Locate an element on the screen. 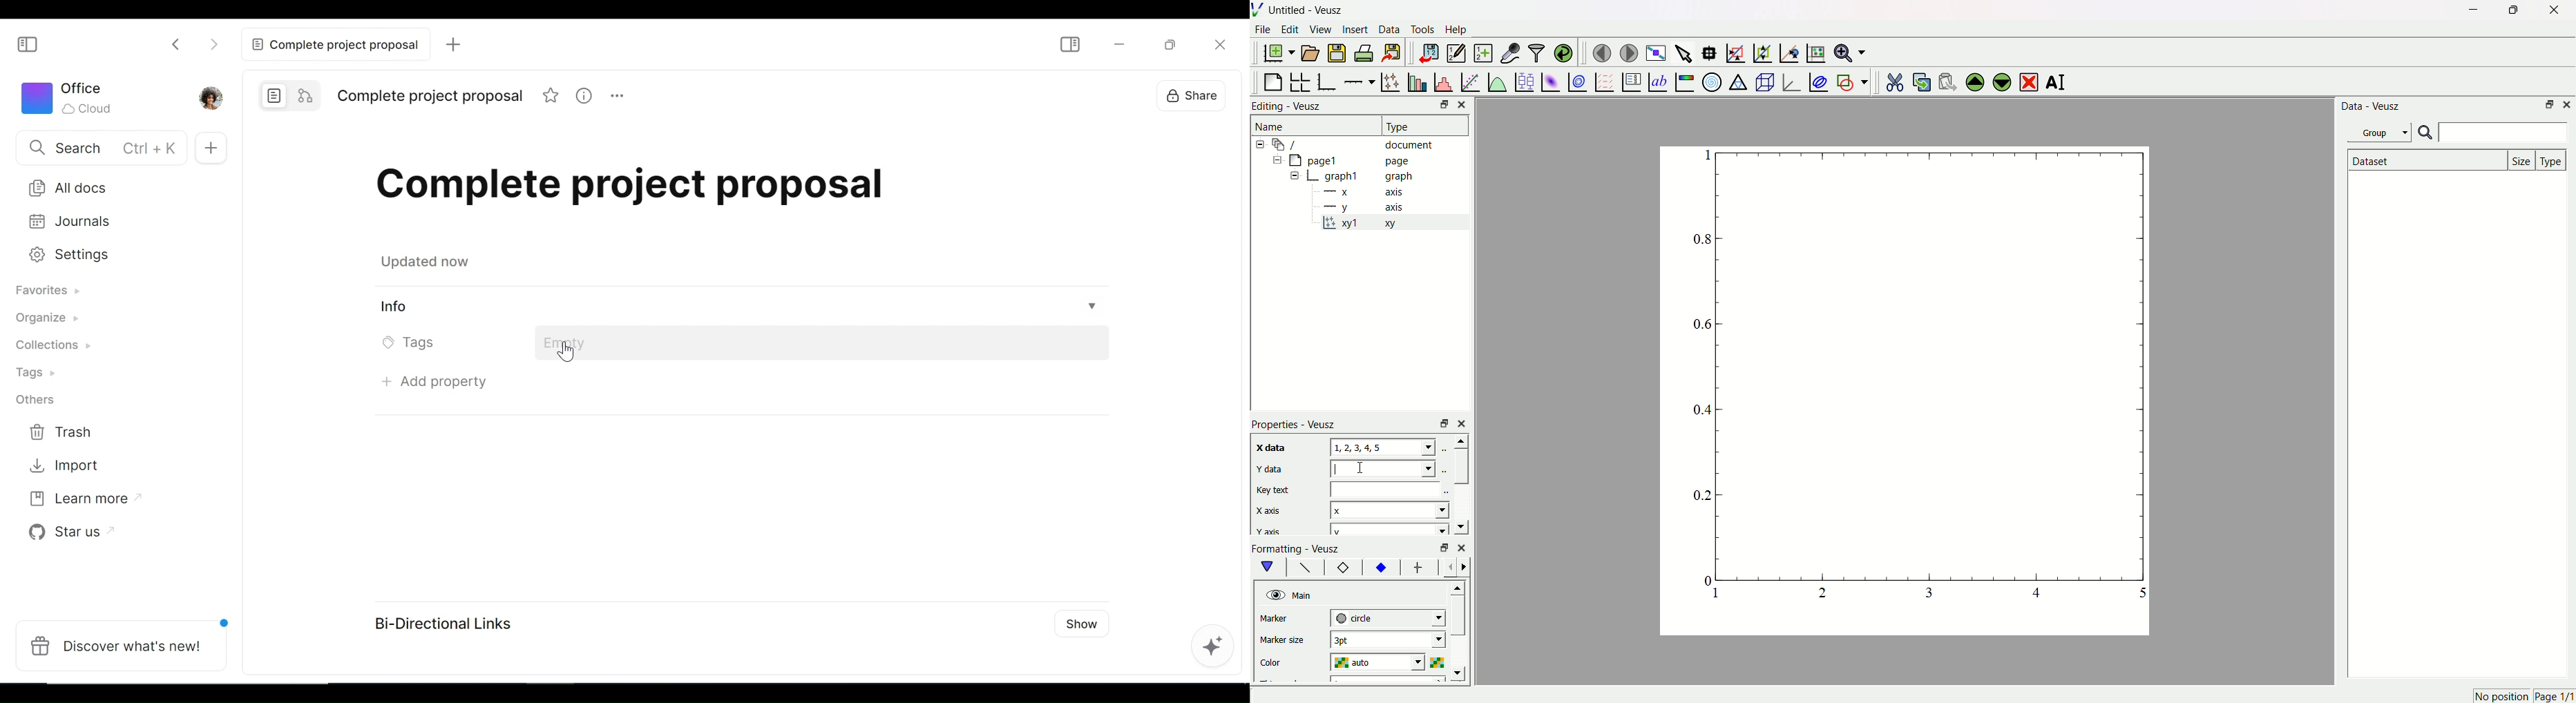 Image resolution: width=2576 pixels, height=728 pixels. Name is located at coordinates (1272, 126).